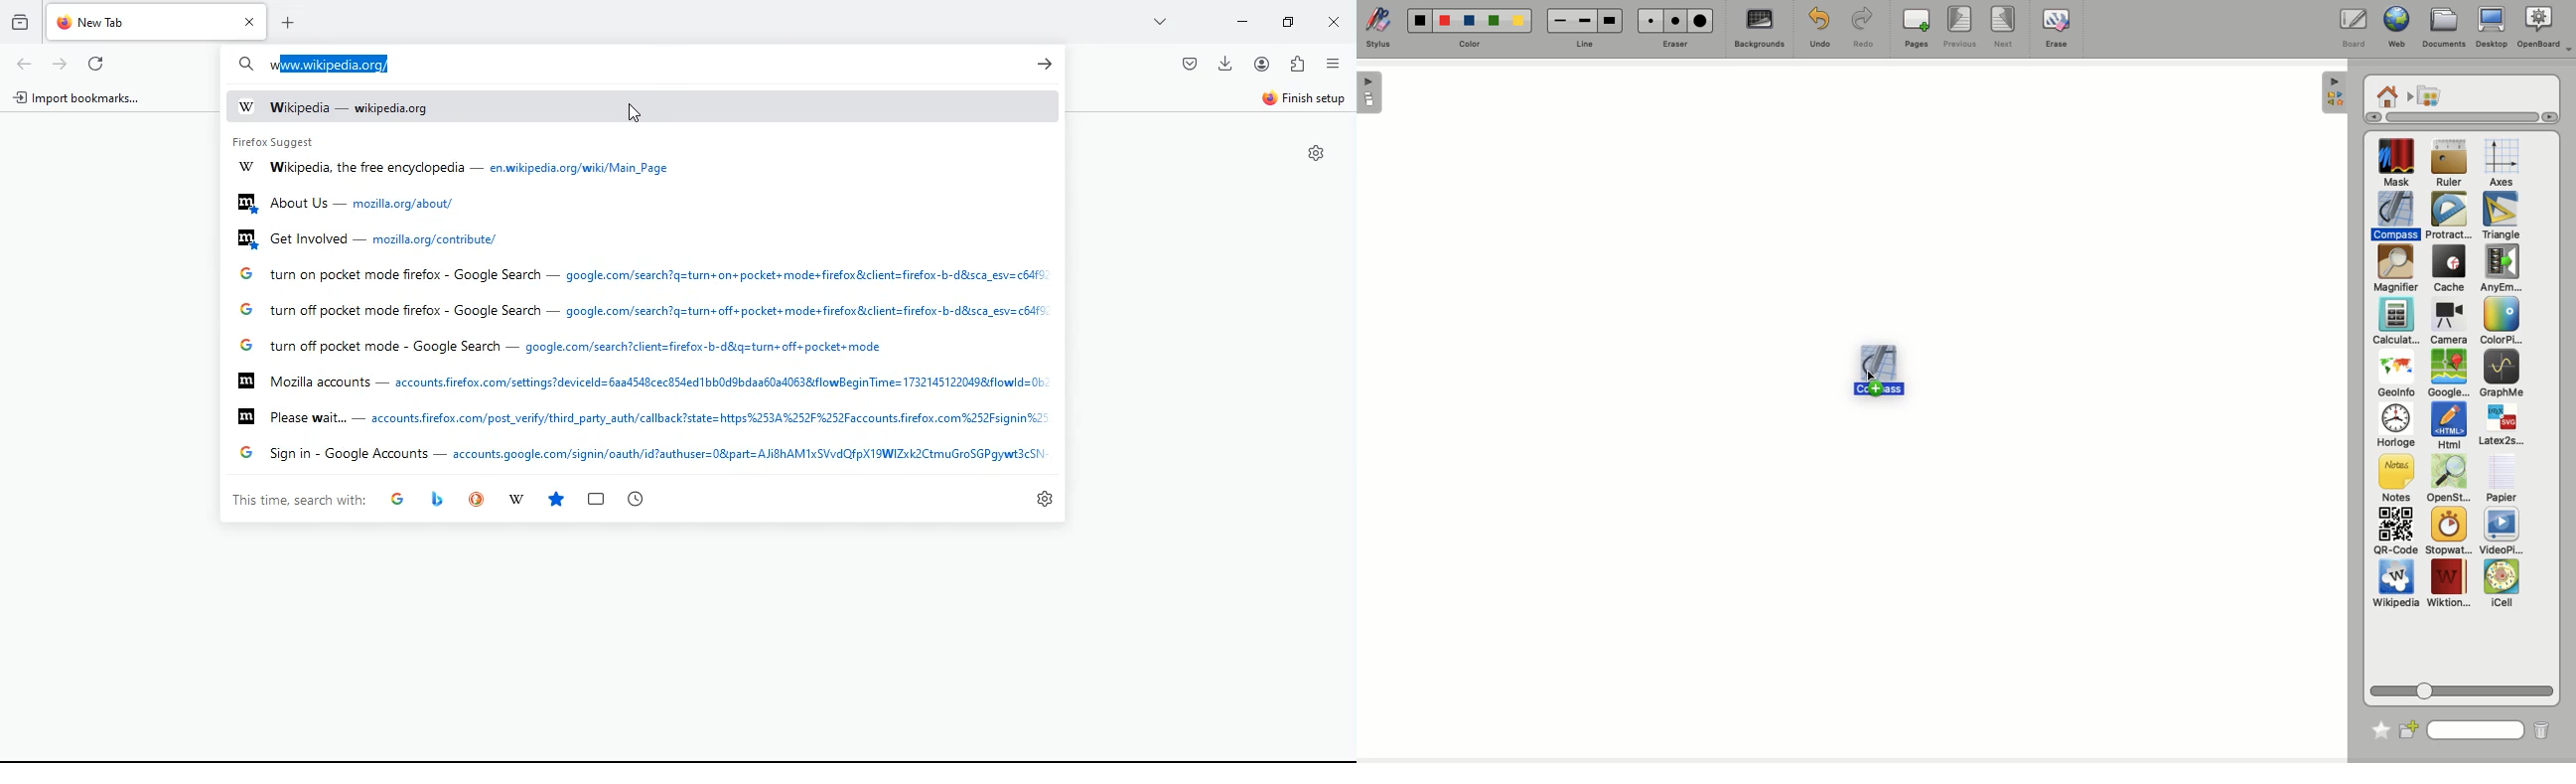 This screenshot has height=784, width=2576. What do you see at coordinates (2395, 426) in the screenshot?
I see `Horloge` at bounding box center [2395, 426].